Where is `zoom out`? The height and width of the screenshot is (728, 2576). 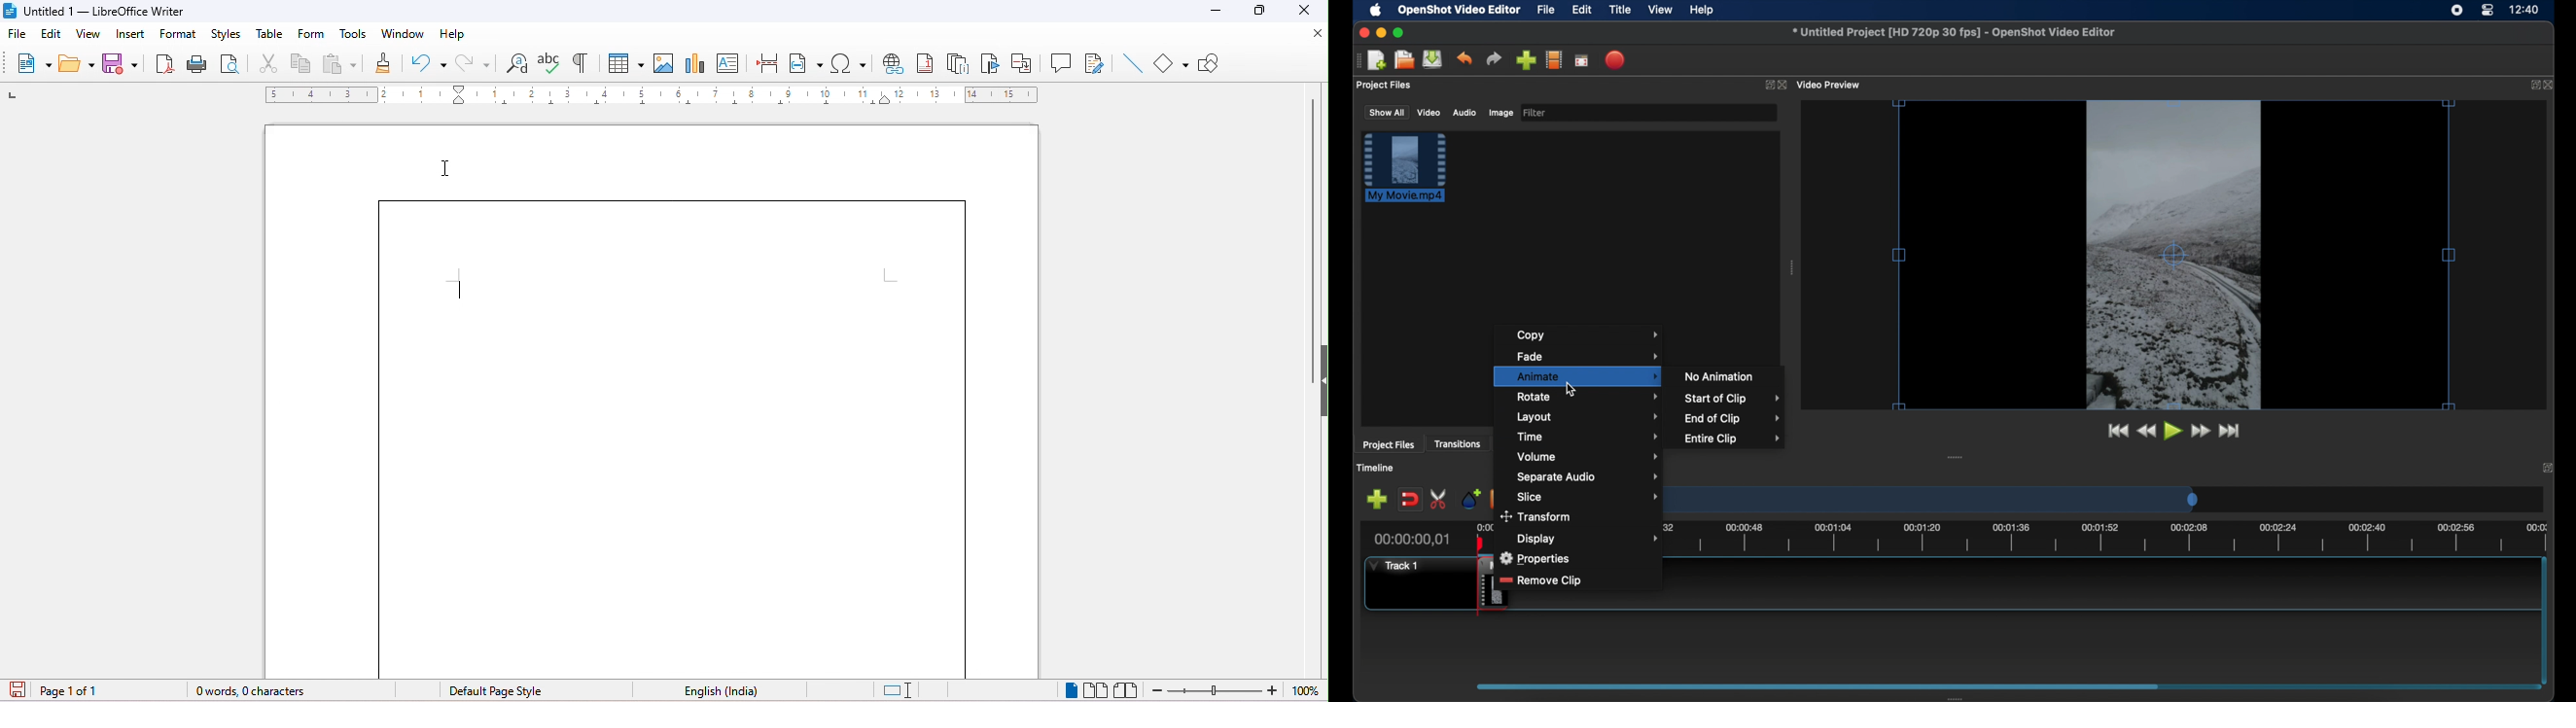
zoom out is located at coordinates (1217, 687).